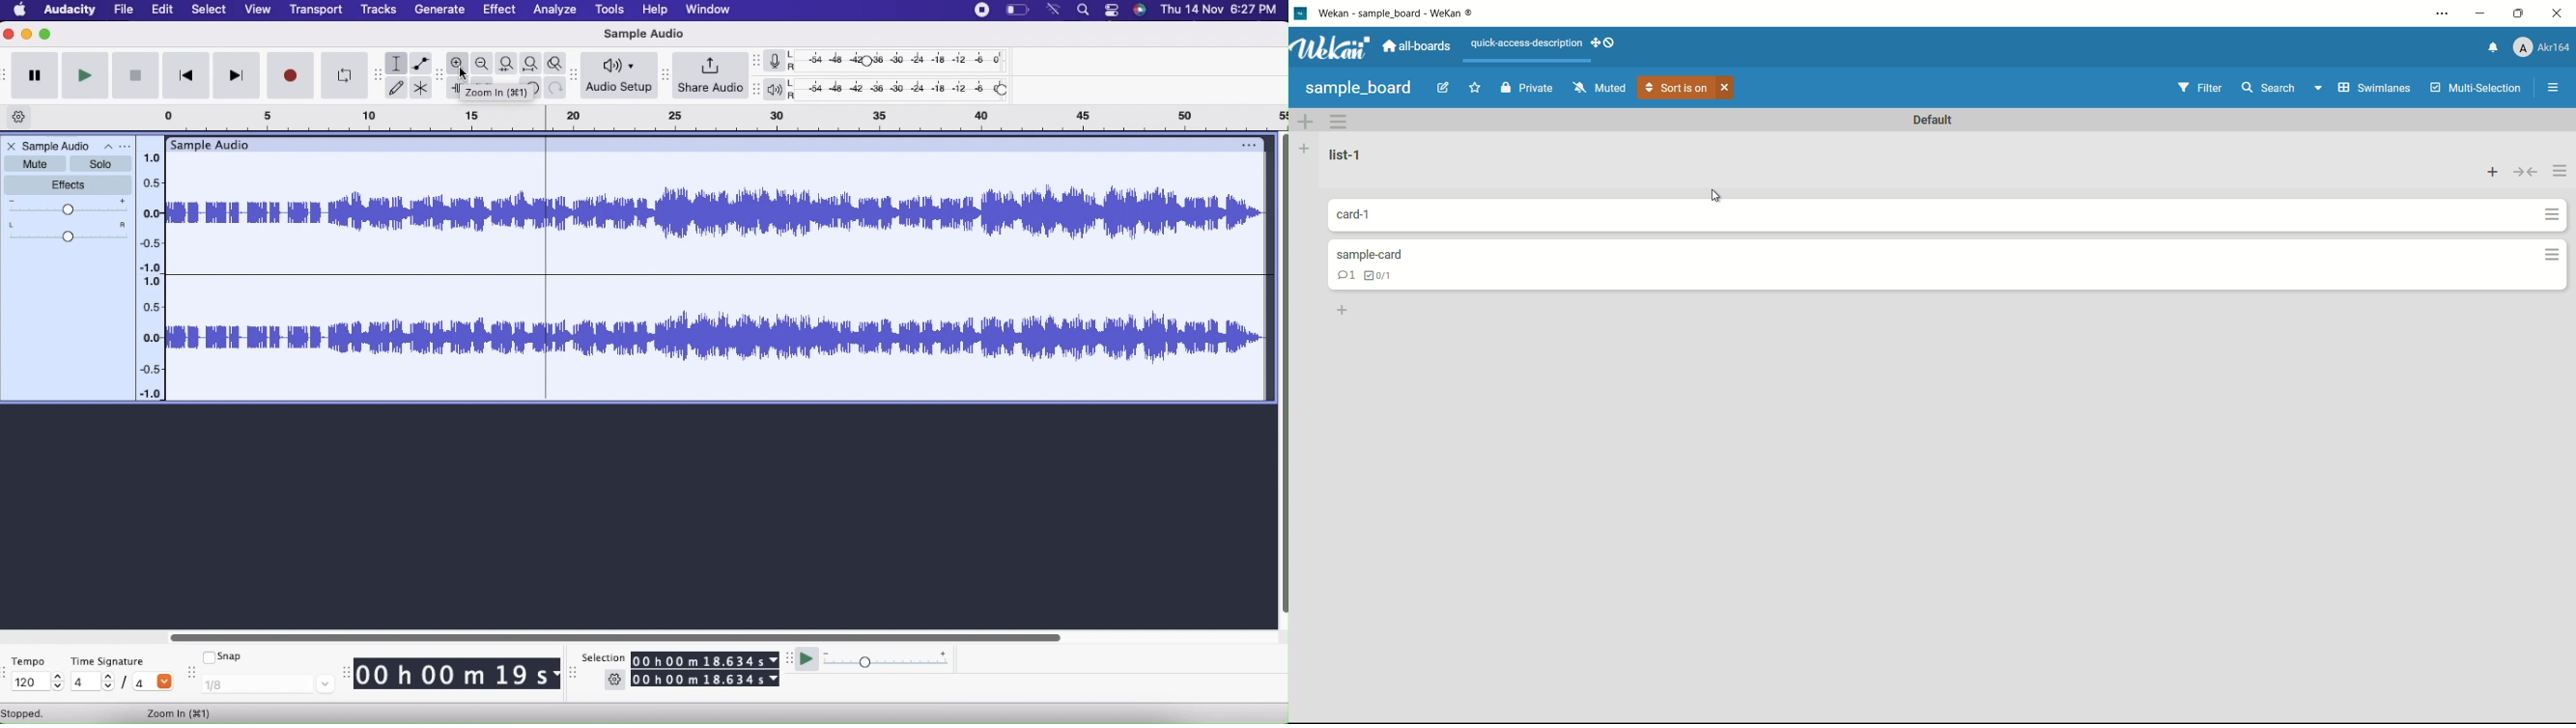 Image resolution: width=2576 pixels, height=728 pixels. What do you see at coordinates (1306, 148) in the screenshot?
I see `add list` at bounding box center [1306, 148].